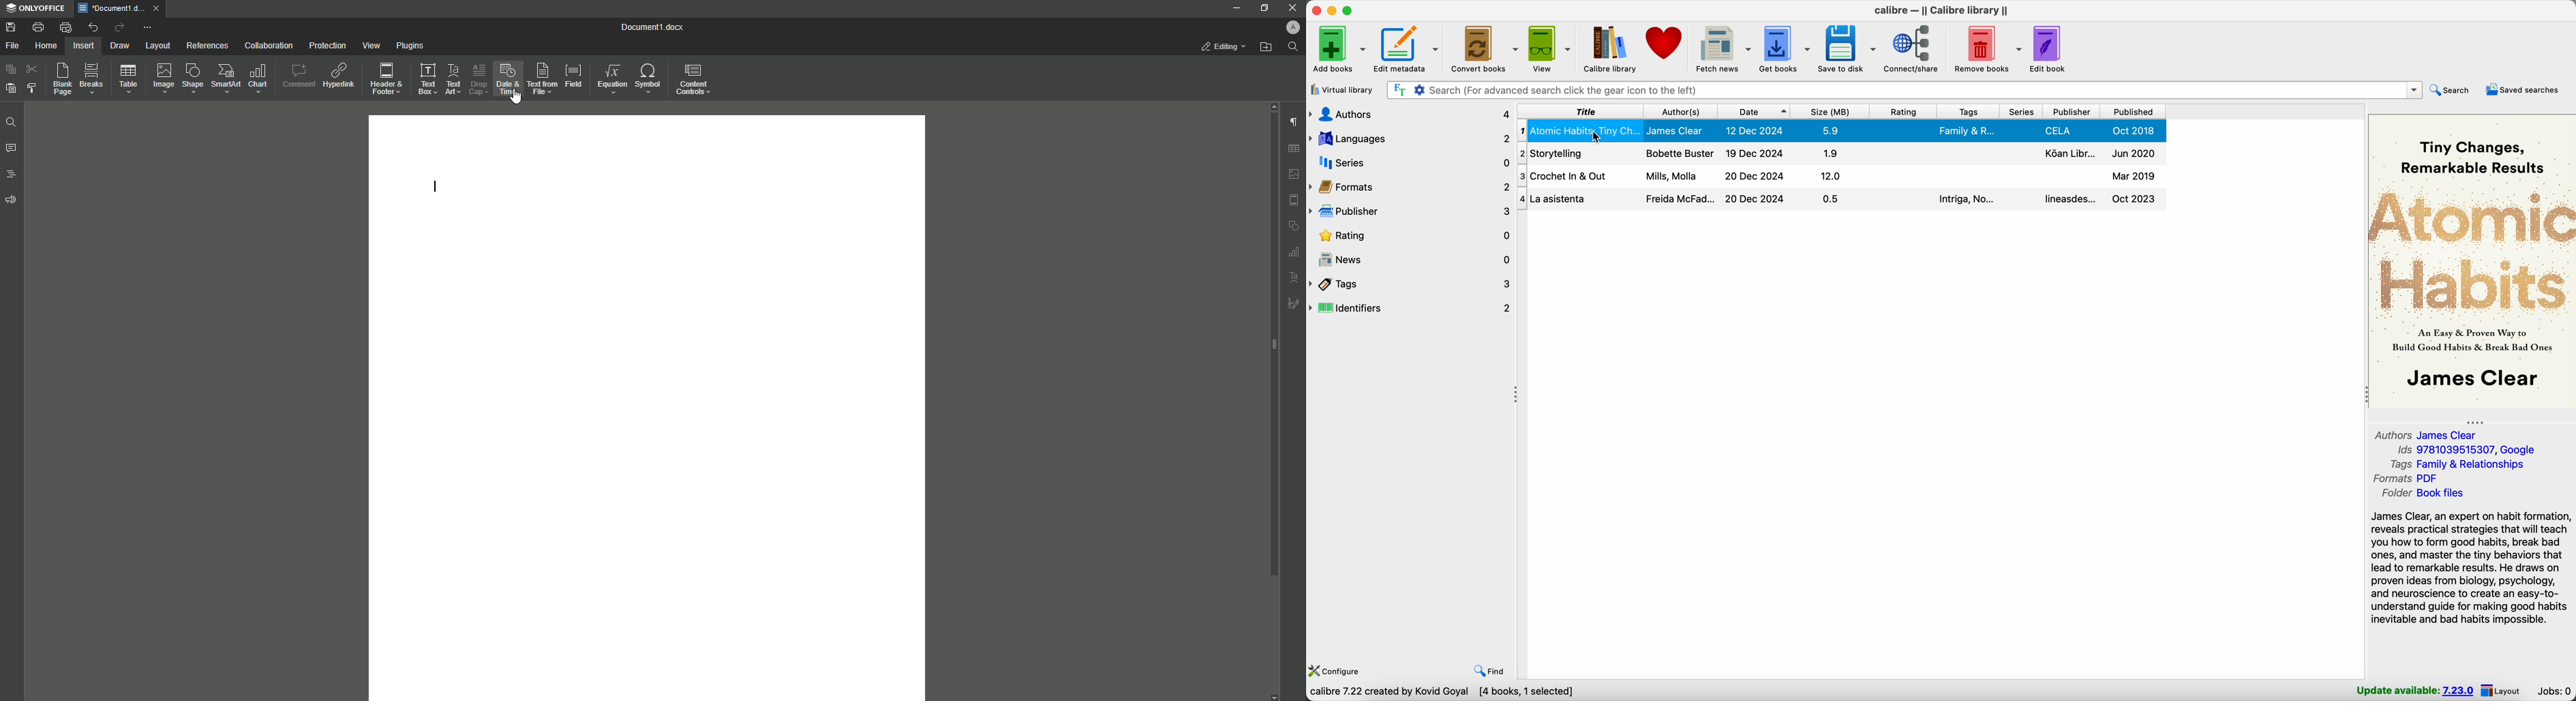 The width and height of the screenshot is (2576, 728). I want to click on Paragraph Settings, so click(1292, 121).